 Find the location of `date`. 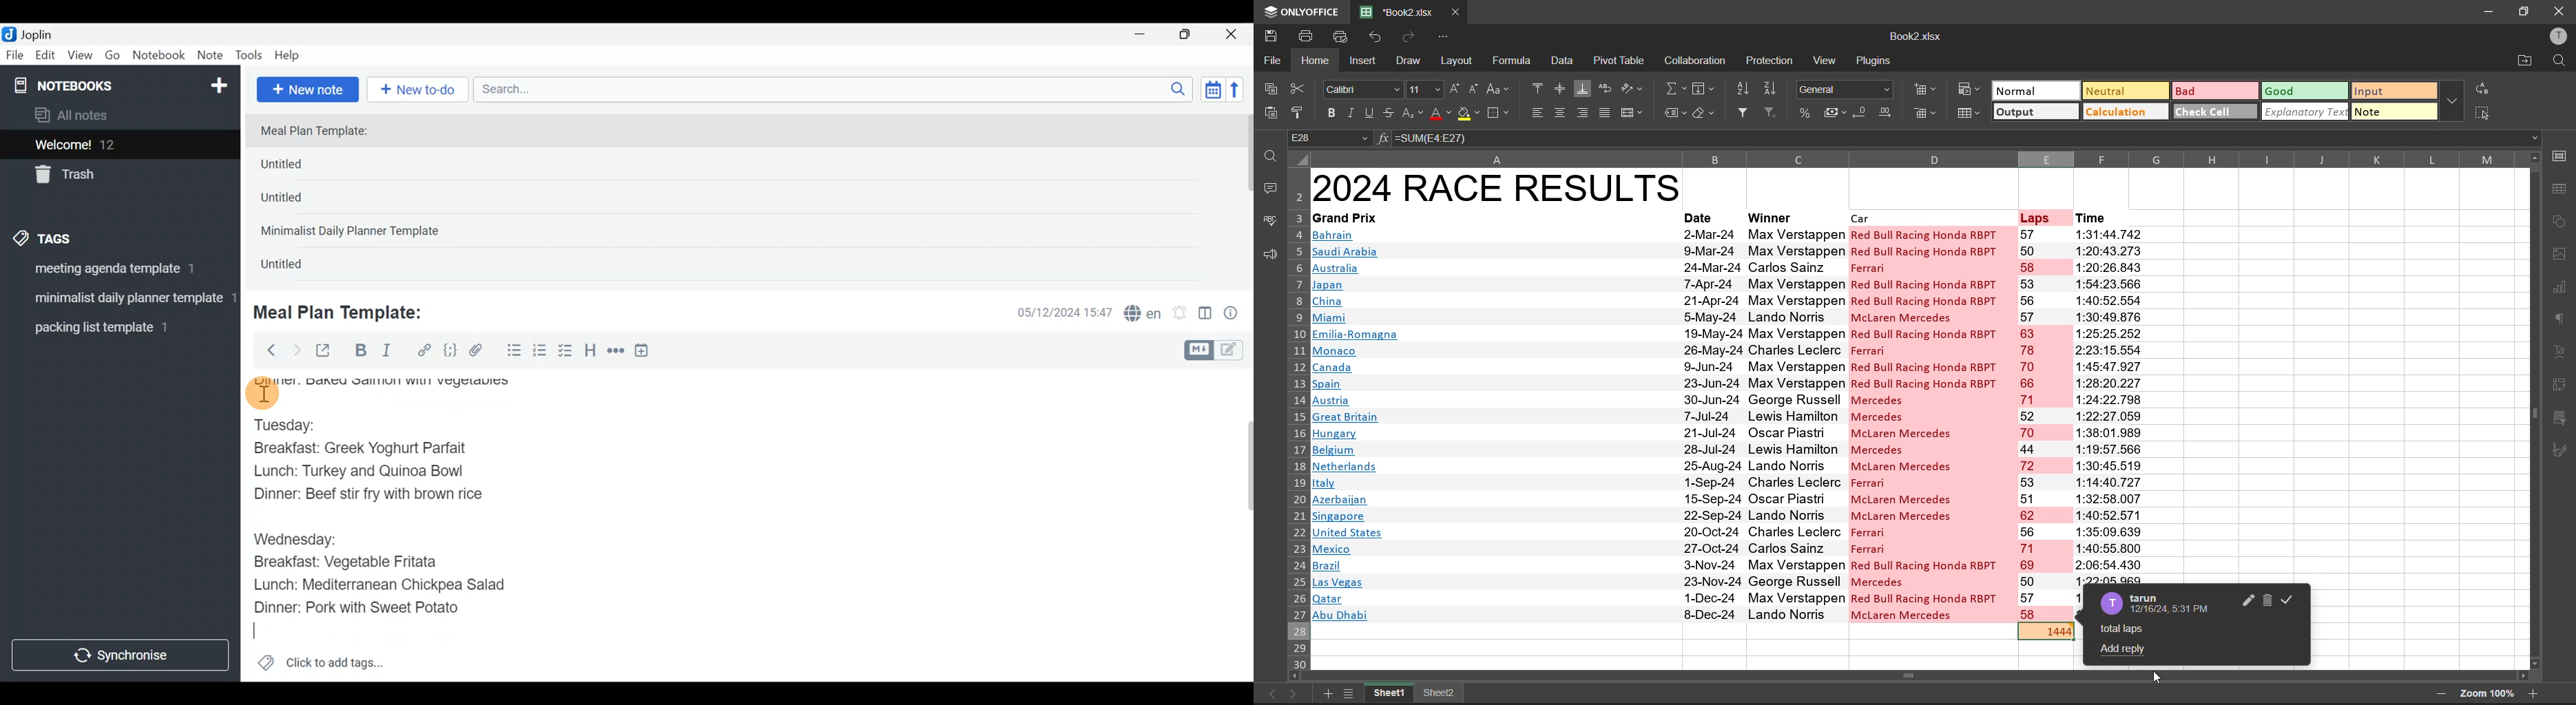

date is located at coordinates (1699, 217).